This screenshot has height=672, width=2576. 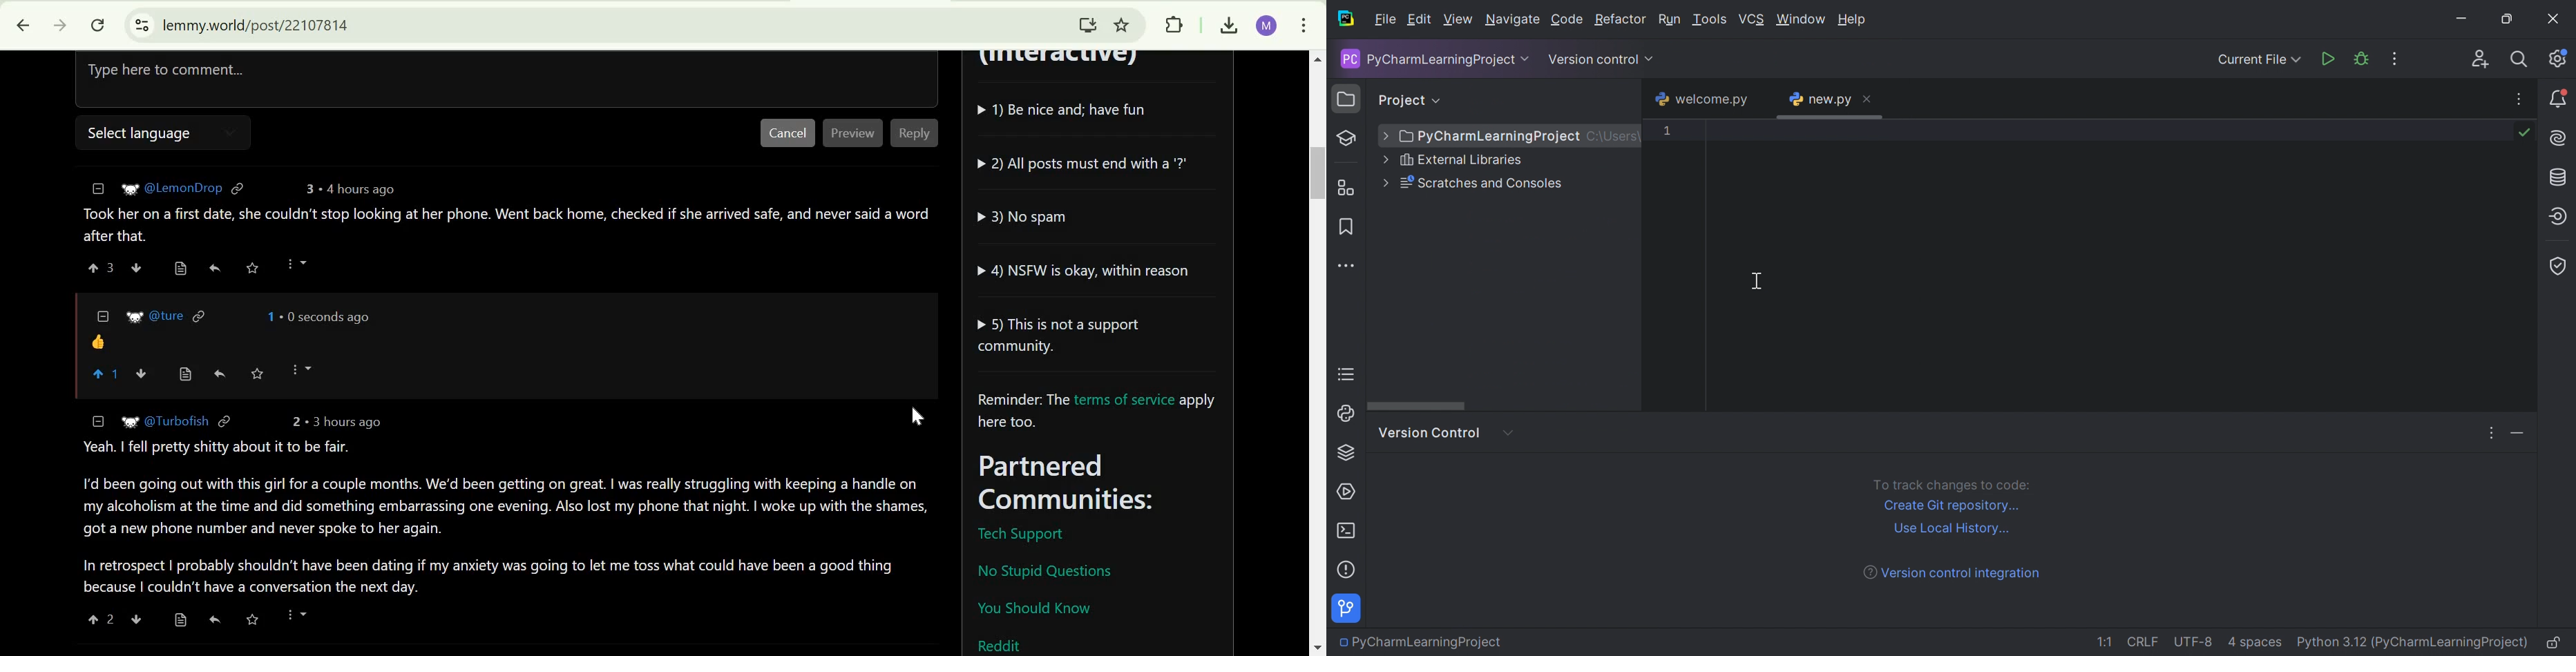 What do you see at coordinates (1490, 137) in the screenshot?
I see `PyCharmLearningProject` at bounding box center [1490, 137].